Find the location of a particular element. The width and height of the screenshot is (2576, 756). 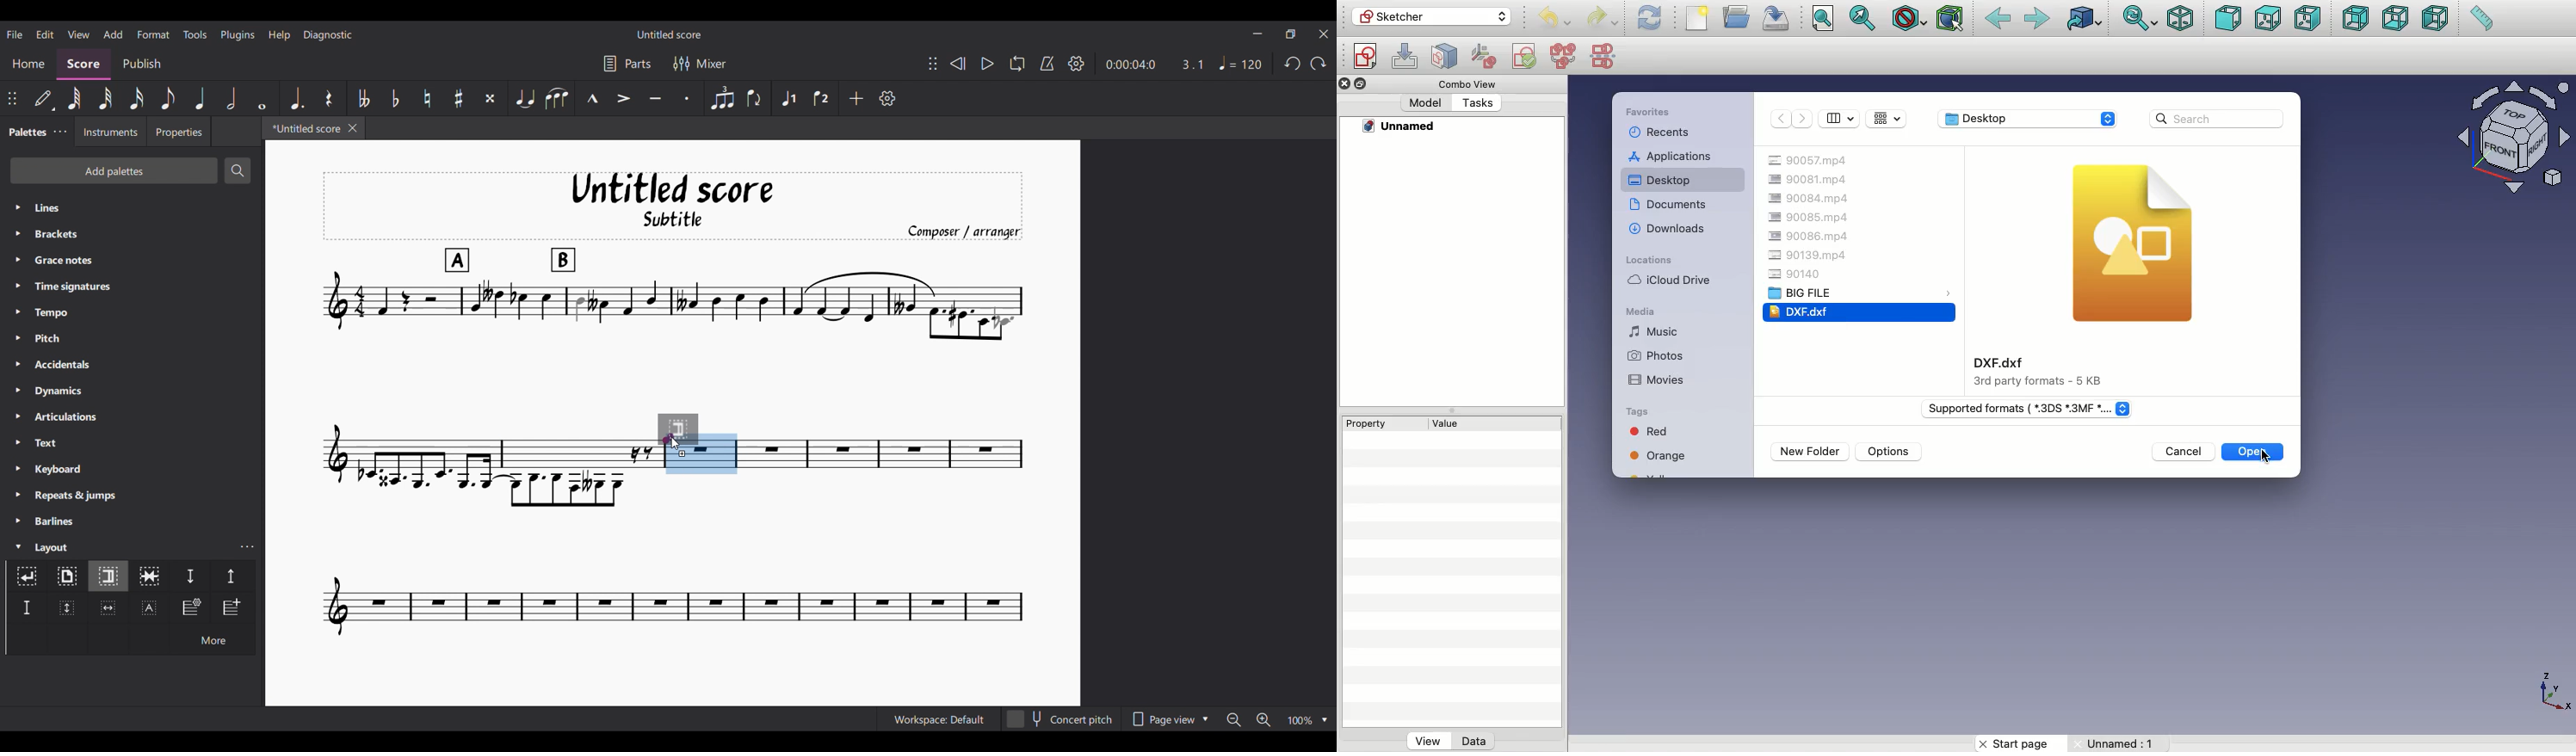

Toggle double flat is located at coordinates (362, 98).